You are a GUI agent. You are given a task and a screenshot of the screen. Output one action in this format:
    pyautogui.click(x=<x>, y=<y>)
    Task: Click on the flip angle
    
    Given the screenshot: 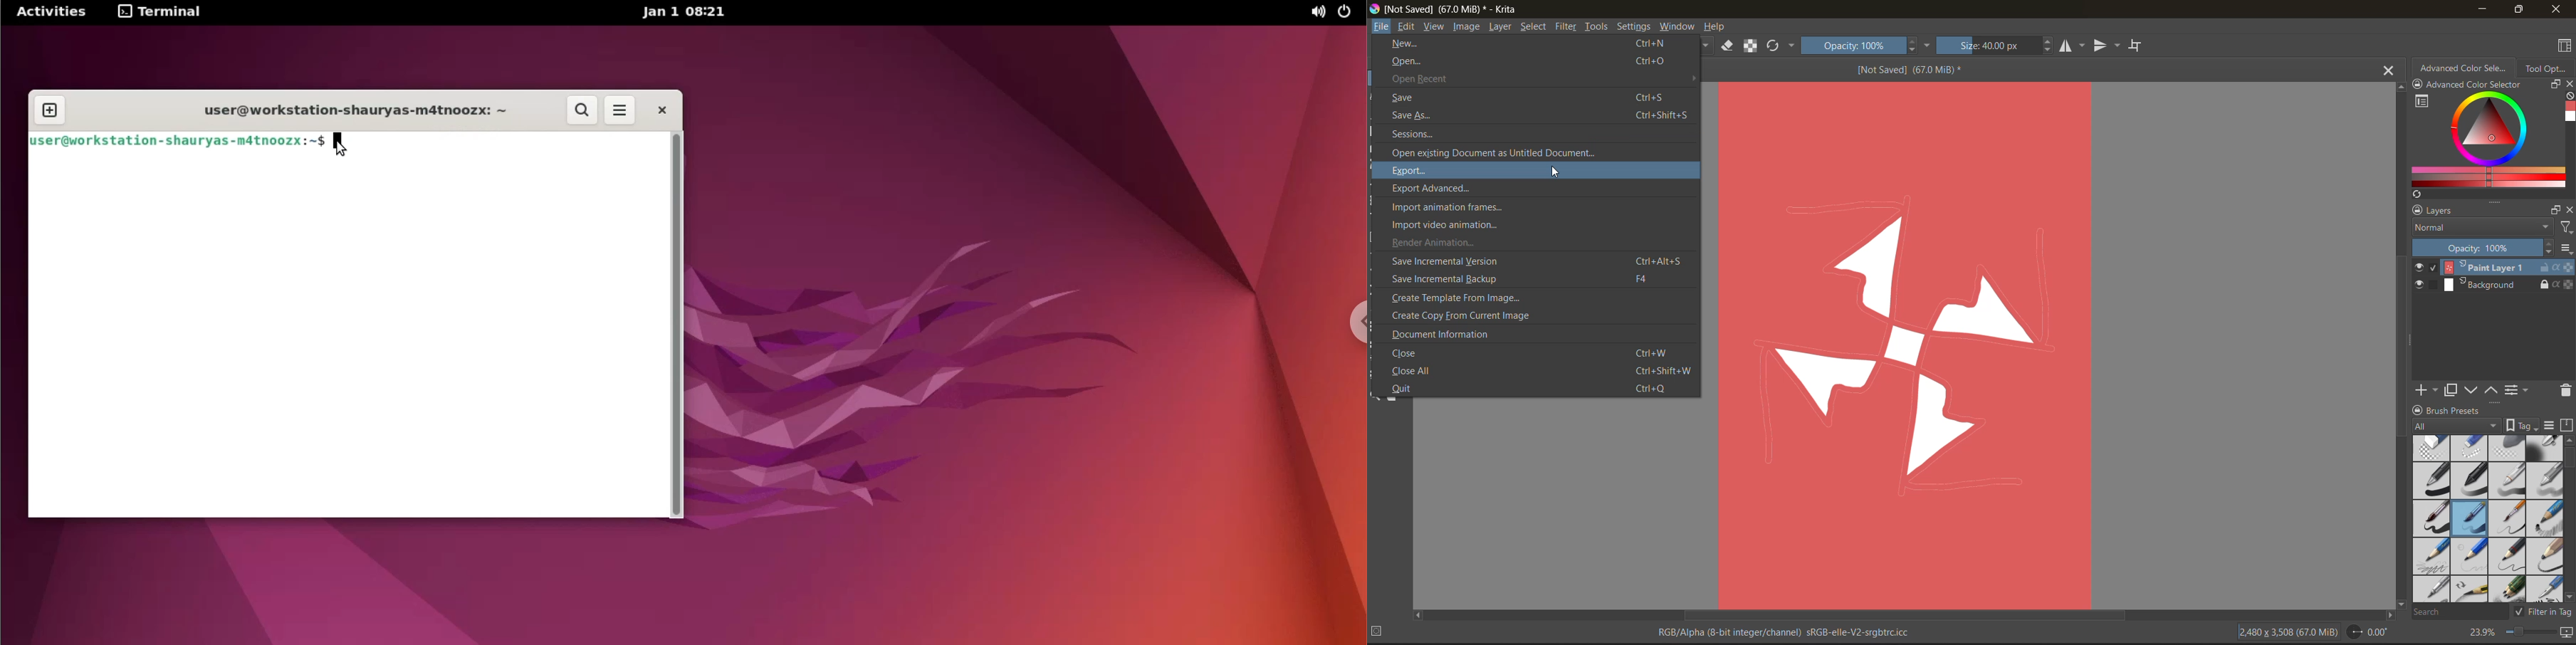 What is the action you would take?
    pyautogui.click(x=2367, y=632)
    